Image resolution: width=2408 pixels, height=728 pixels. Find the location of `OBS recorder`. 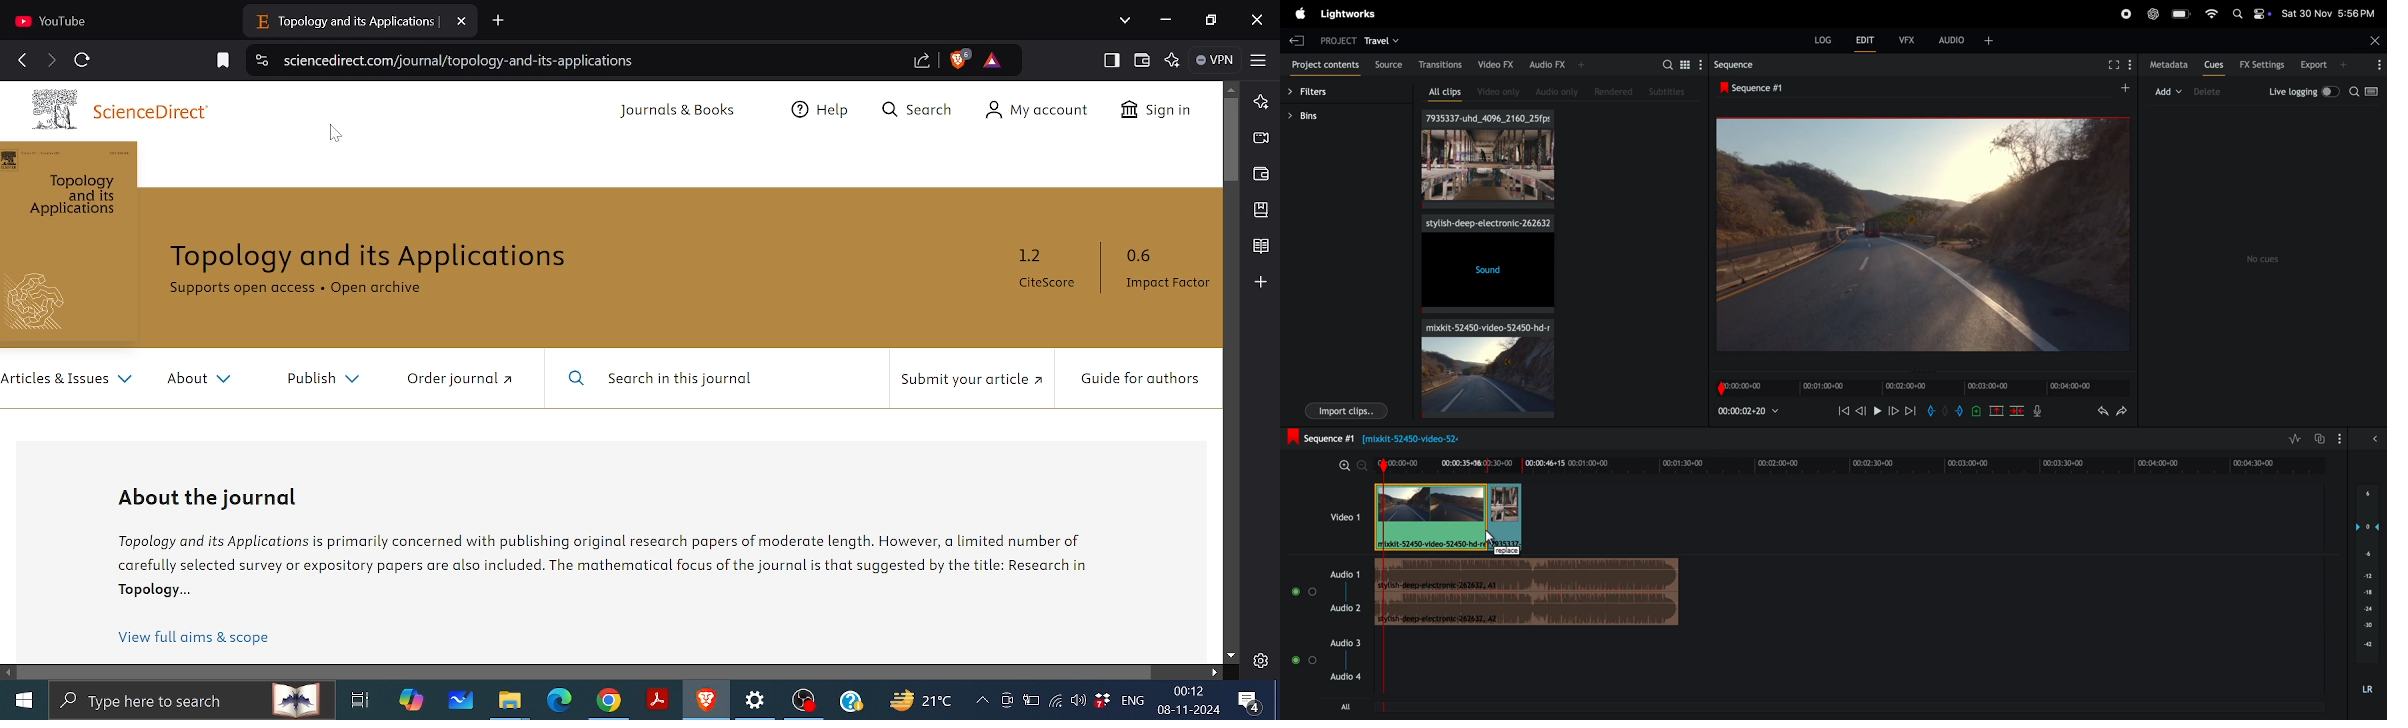

OBS recorder is located at coordinates (805, 703).